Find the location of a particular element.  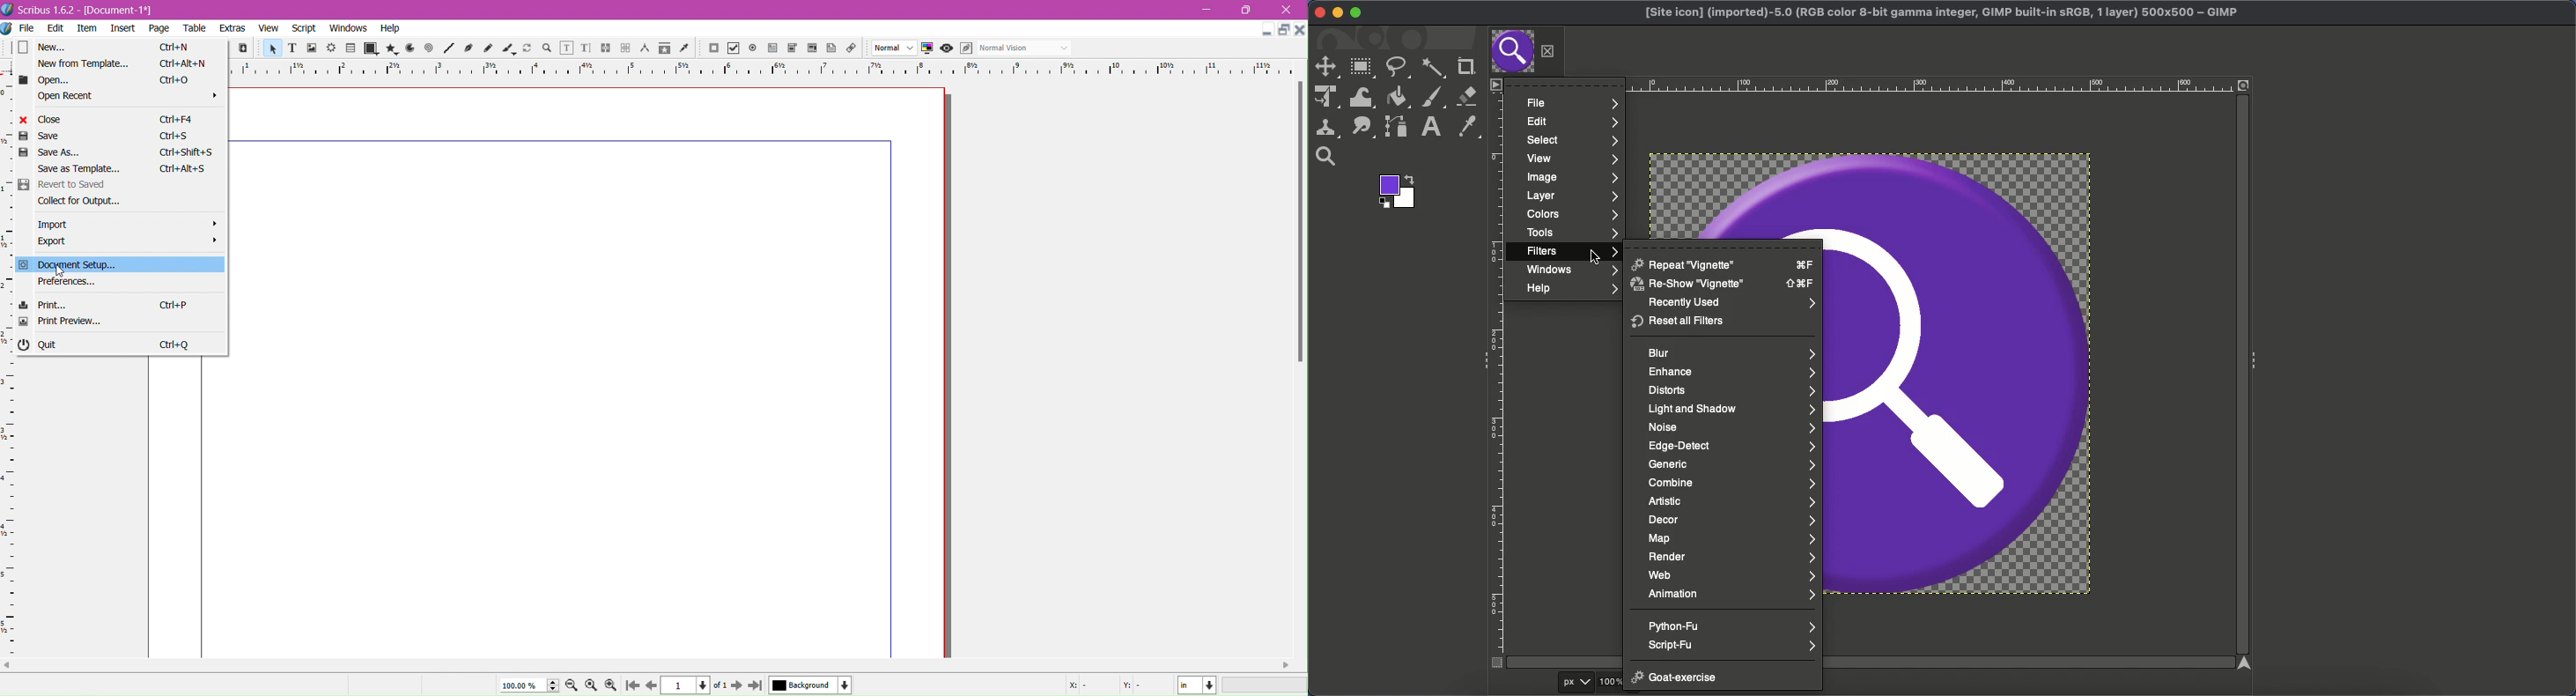

edit contents of frames is located at coordinates (566, 48).